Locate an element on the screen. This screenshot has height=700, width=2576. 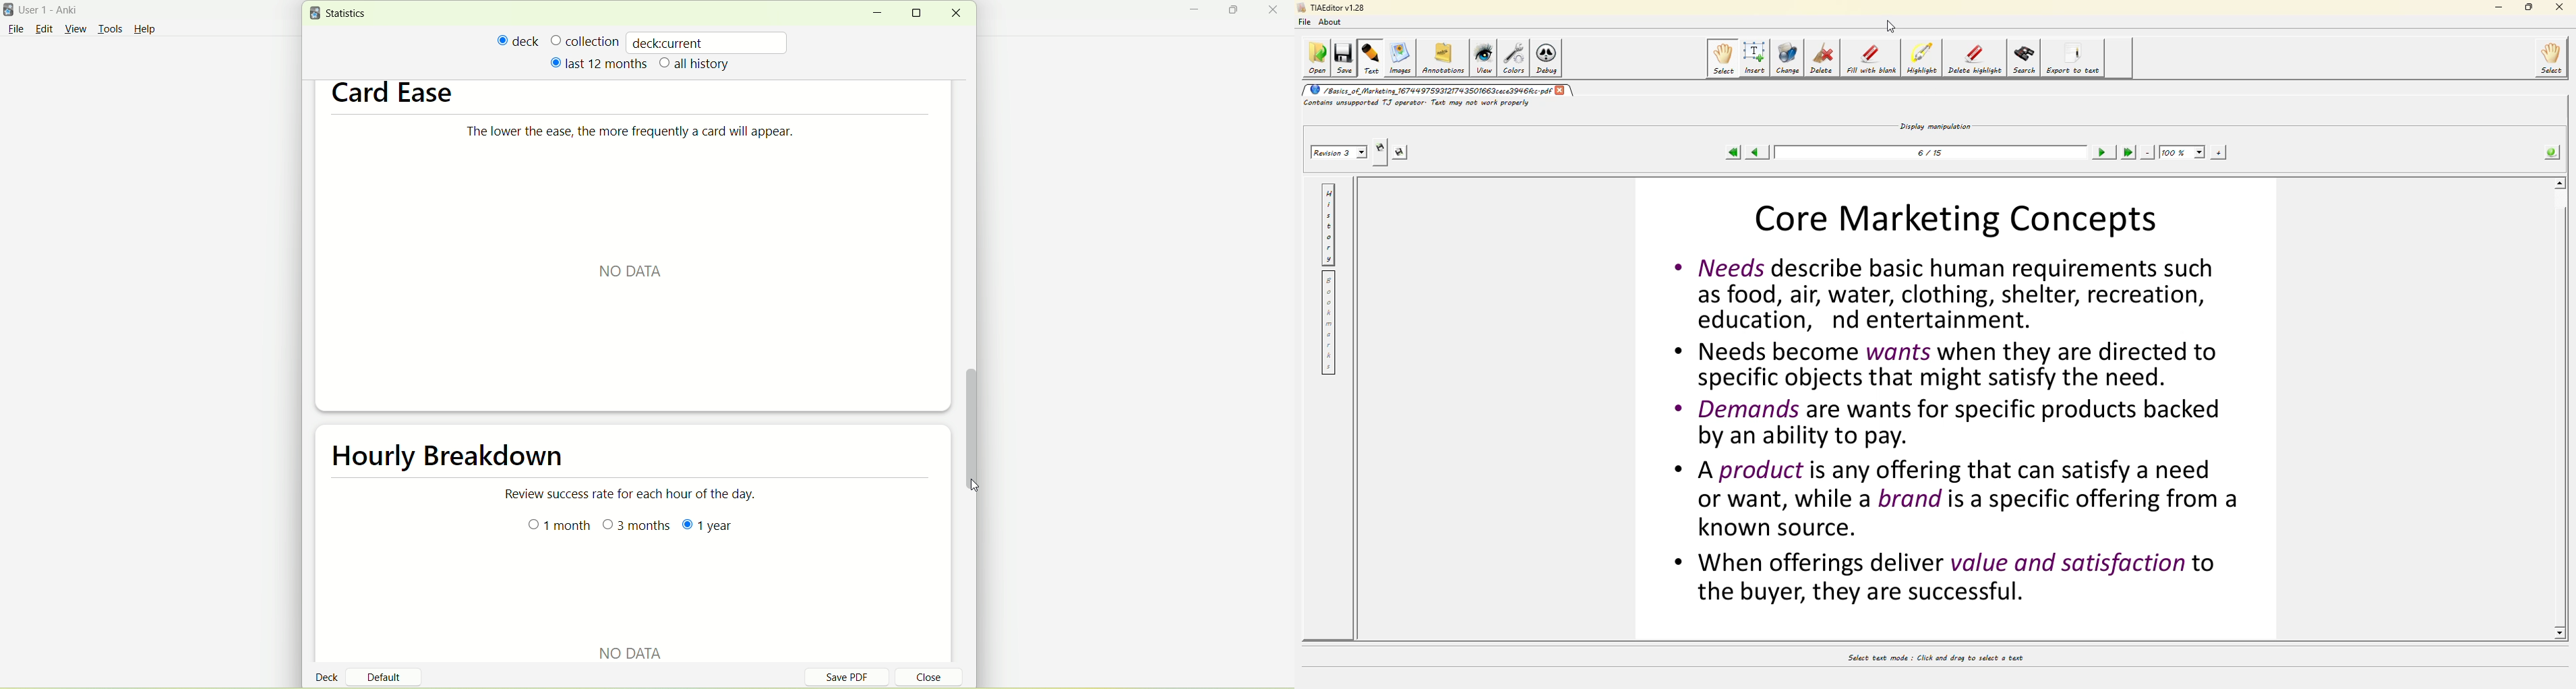
close is located at coordinates (1276, 11).